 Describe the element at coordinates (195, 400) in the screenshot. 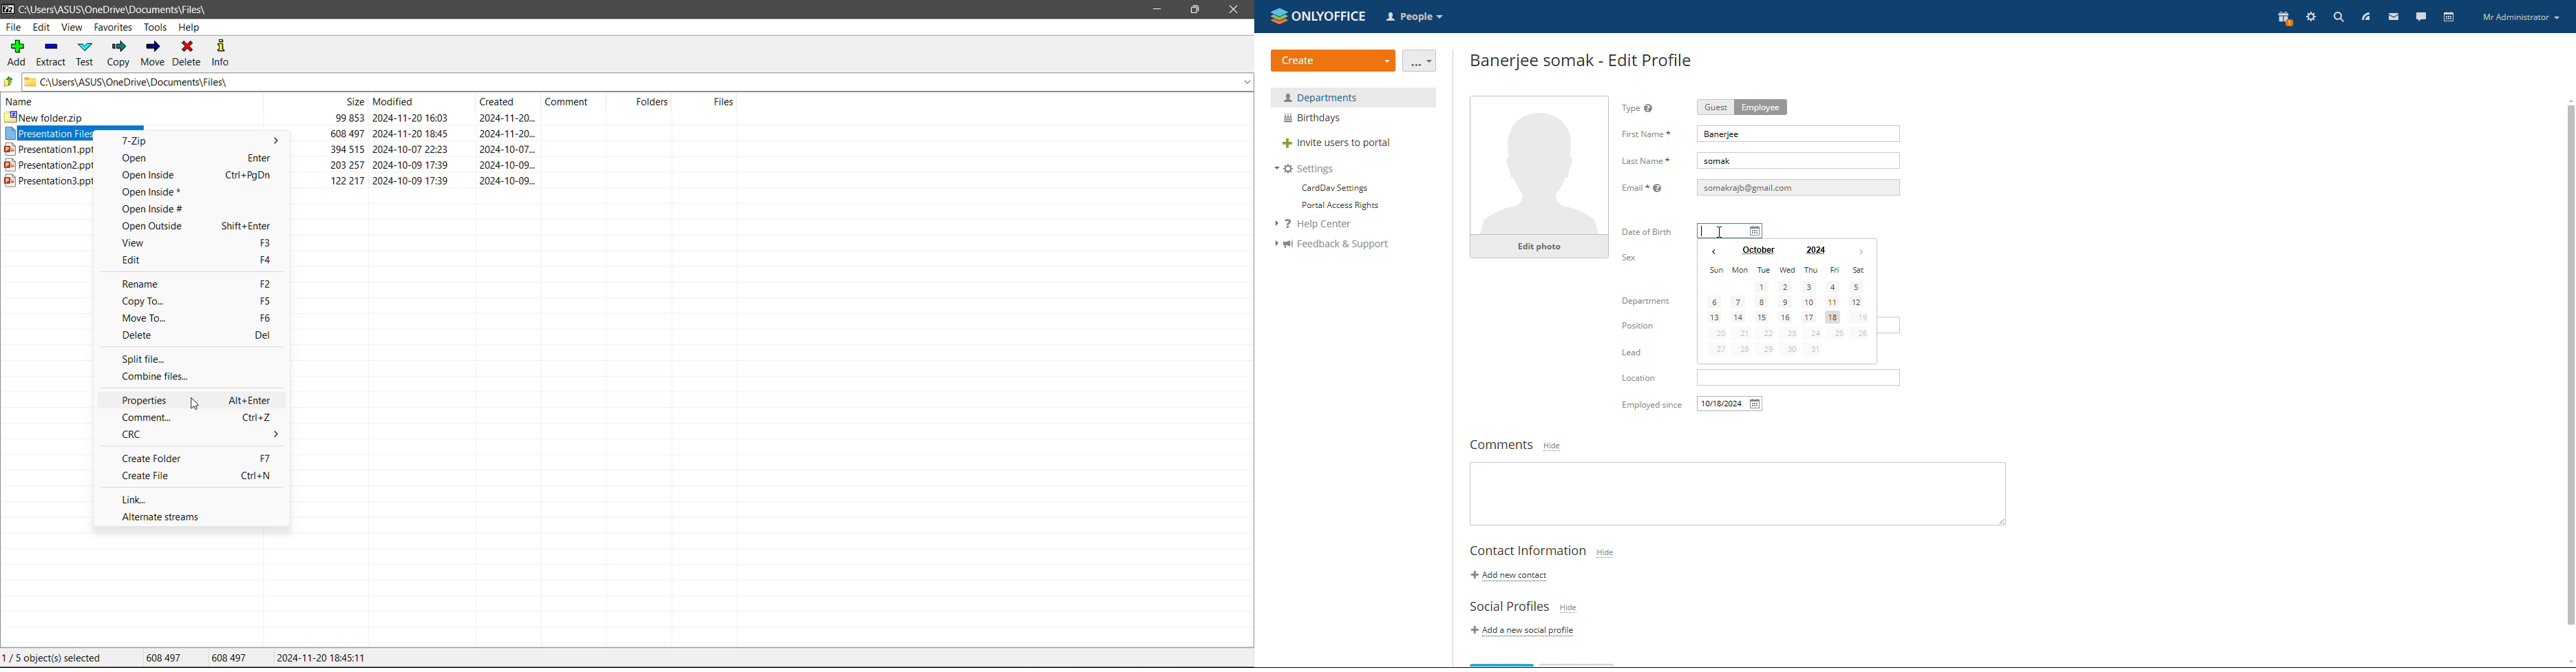

I see `Properties` at that location.